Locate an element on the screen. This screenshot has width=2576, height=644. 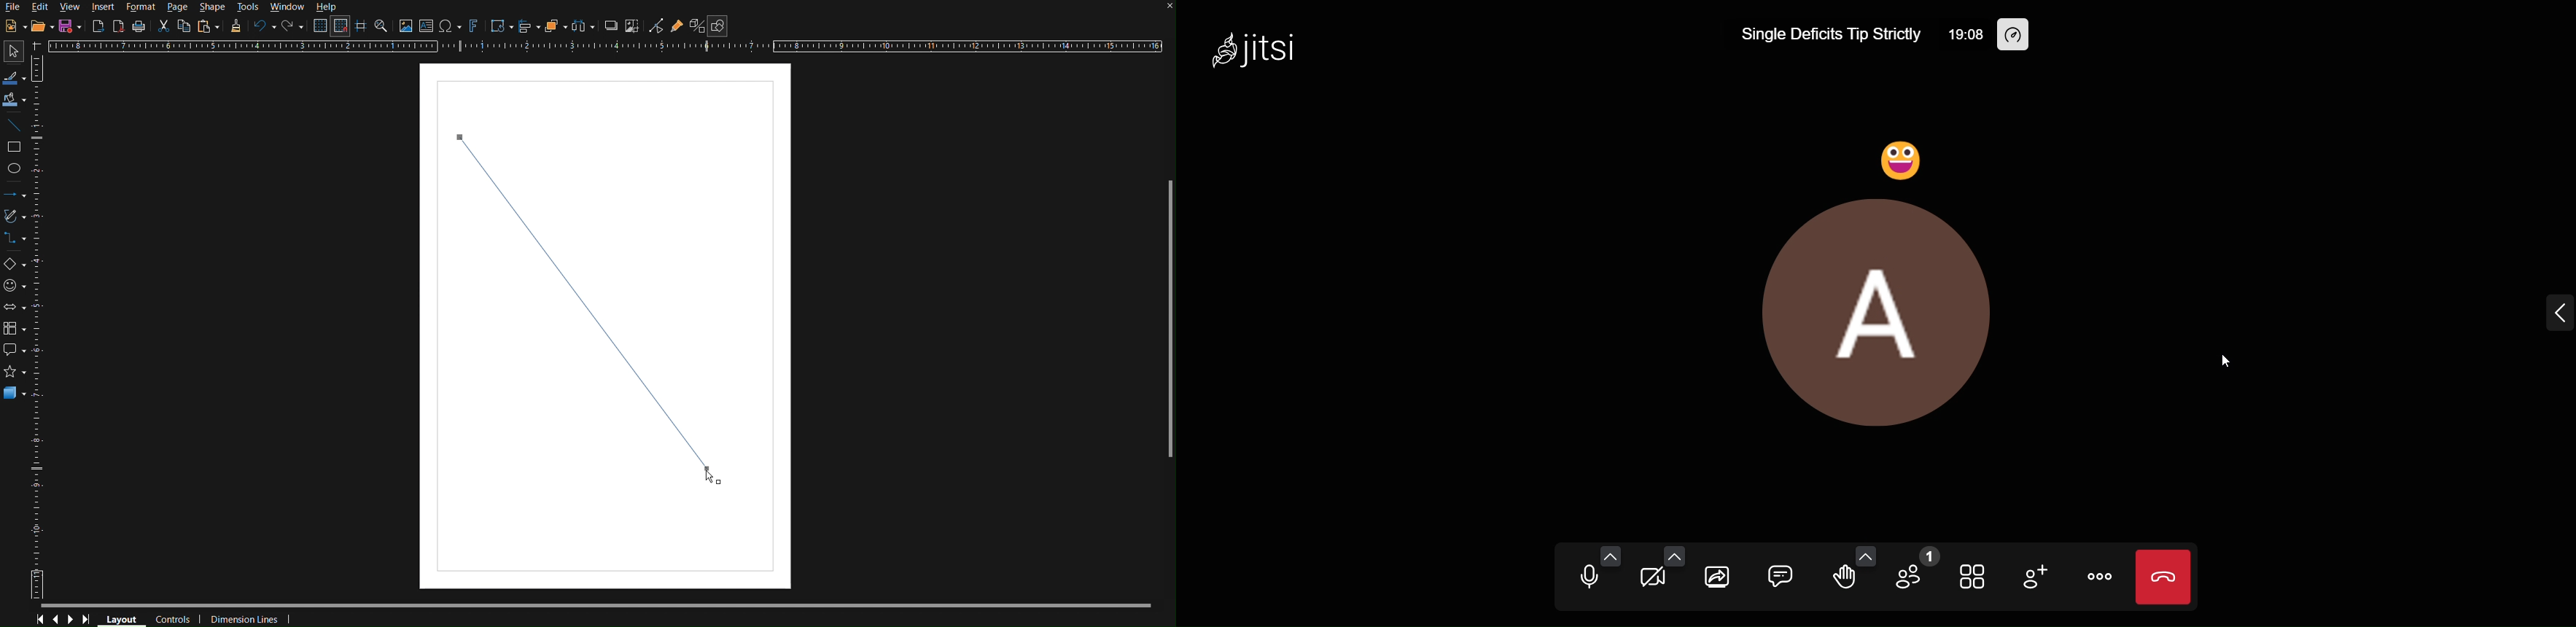
Flowcharts is located at coordinates (15, 329).